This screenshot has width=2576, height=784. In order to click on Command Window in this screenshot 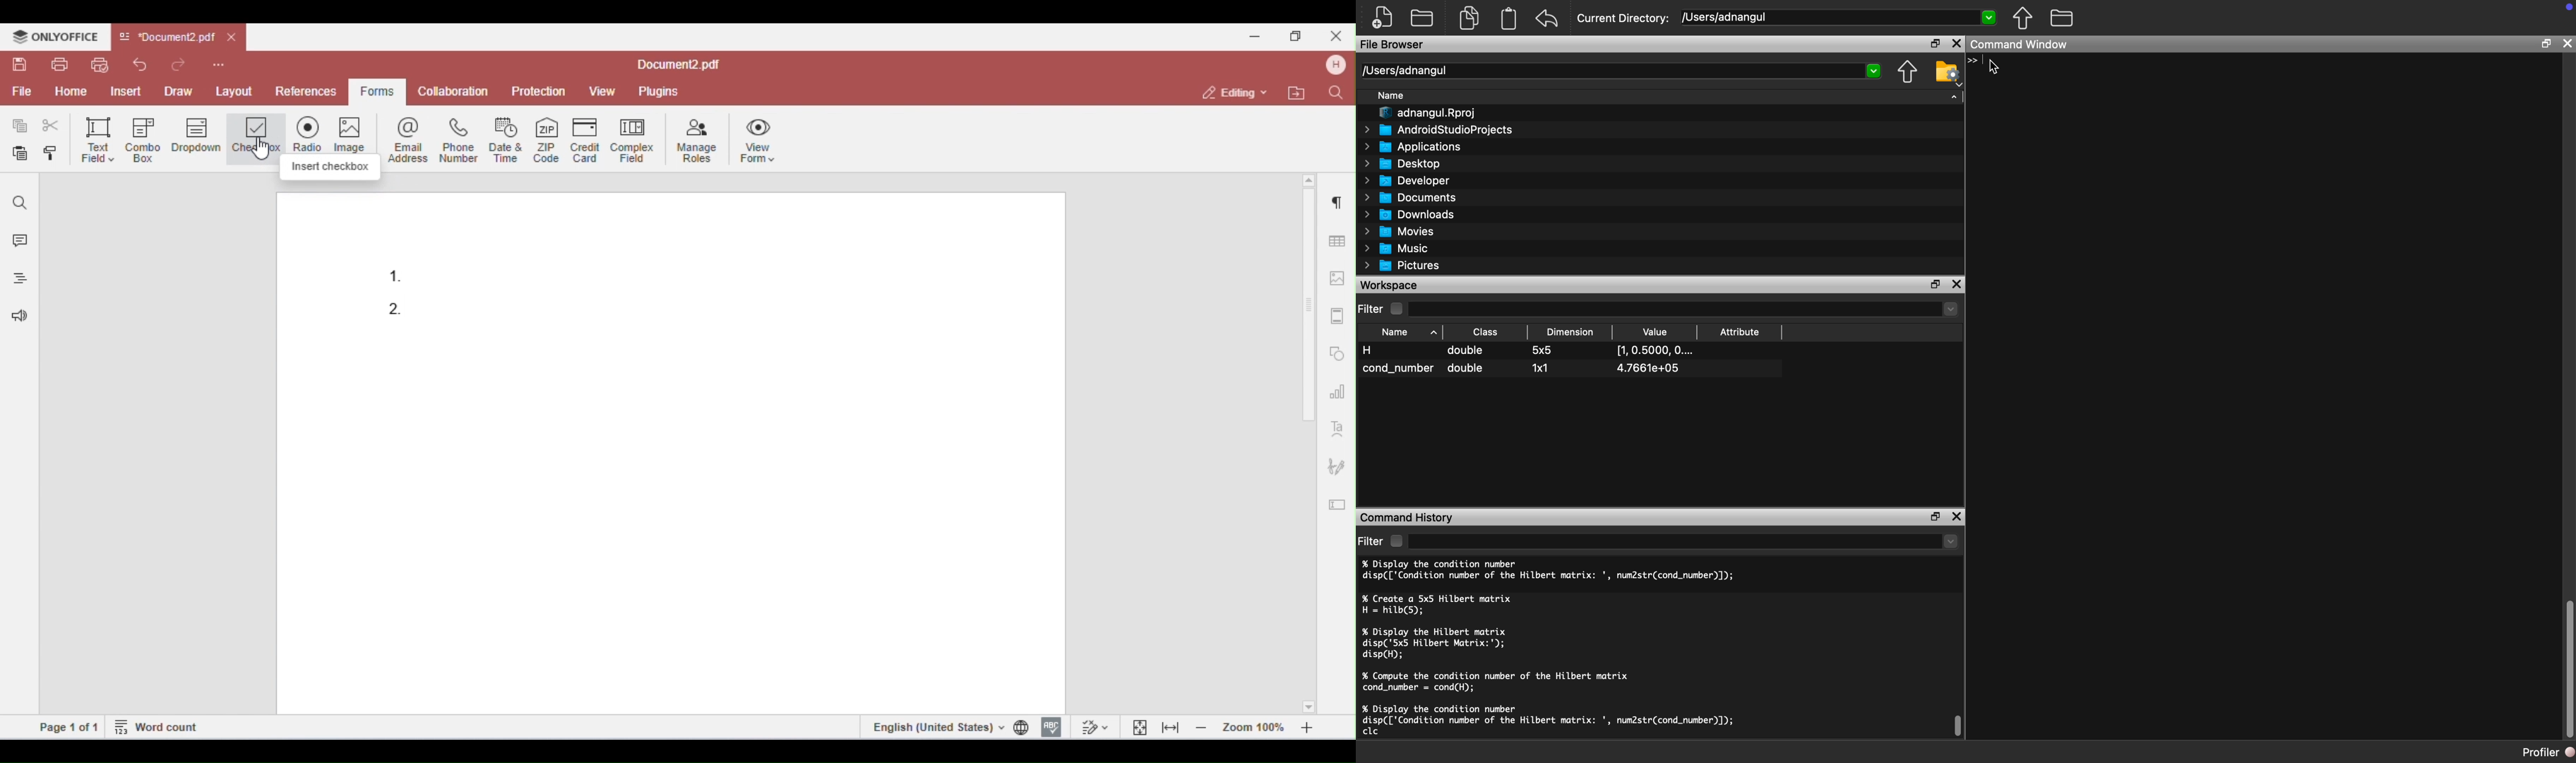, I will do `click(2021, 45)`.